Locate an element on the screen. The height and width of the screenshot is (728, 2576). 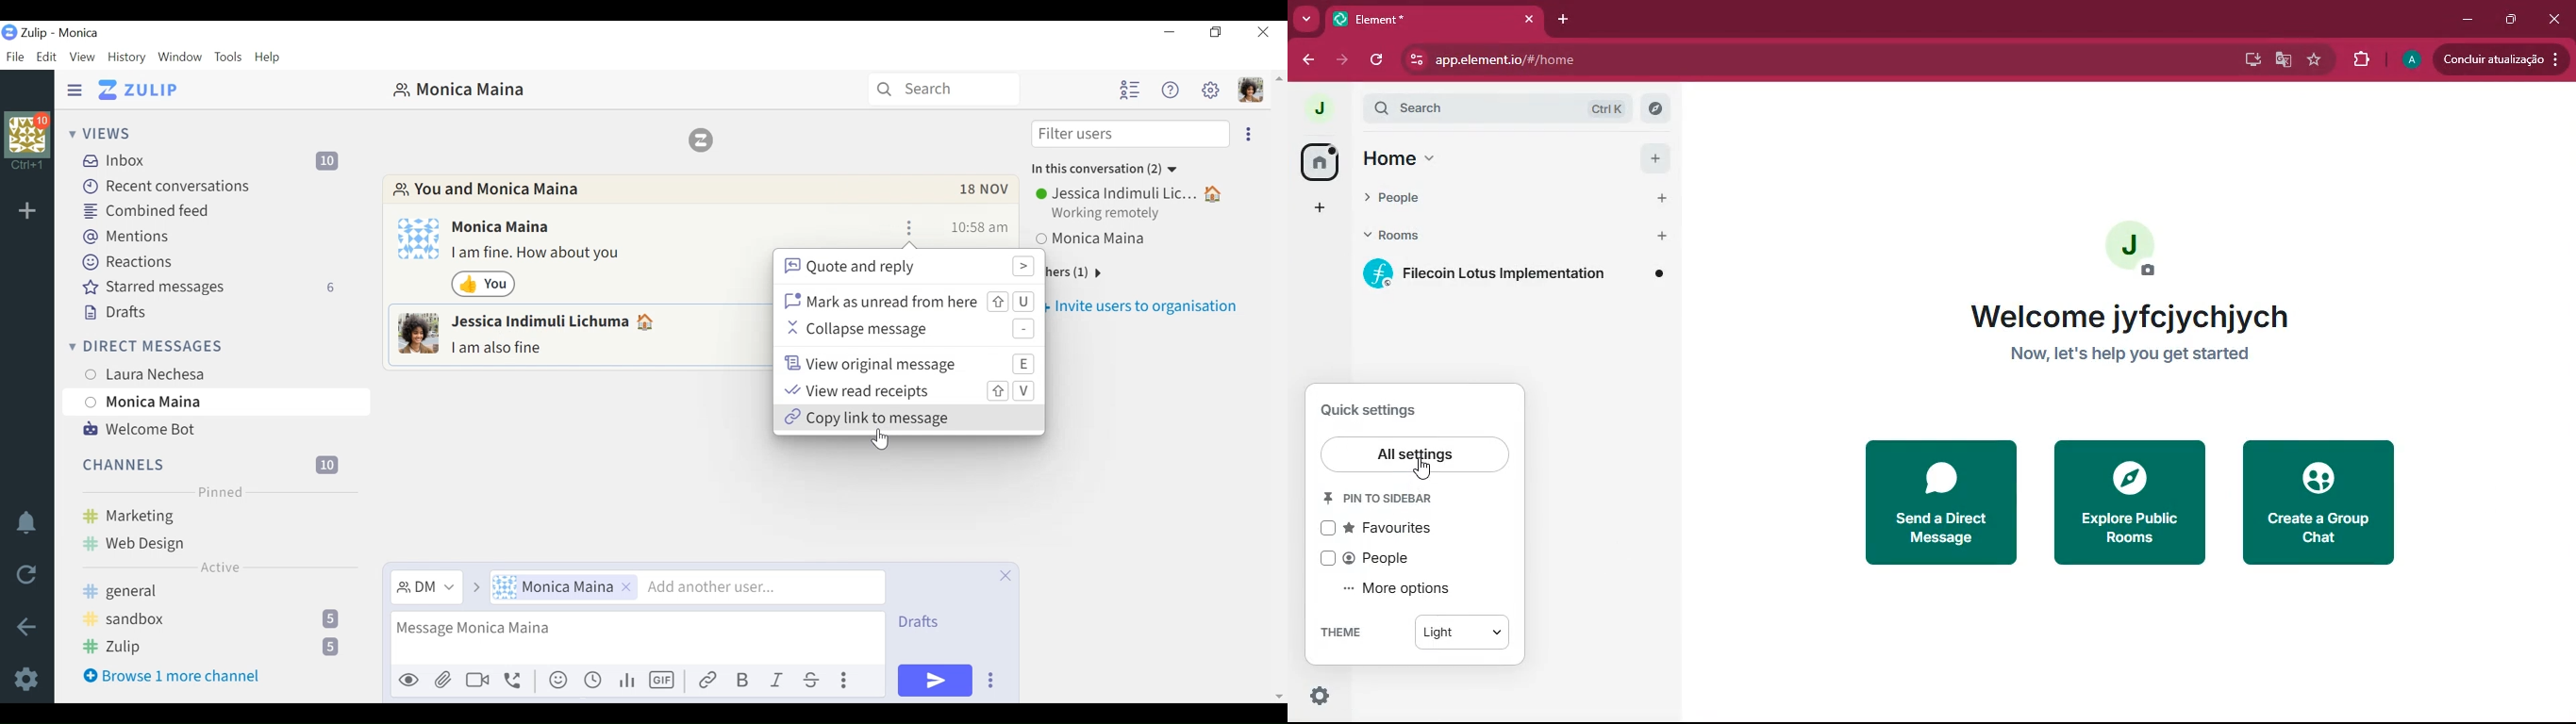
Time is located at coordinates (979, 227).